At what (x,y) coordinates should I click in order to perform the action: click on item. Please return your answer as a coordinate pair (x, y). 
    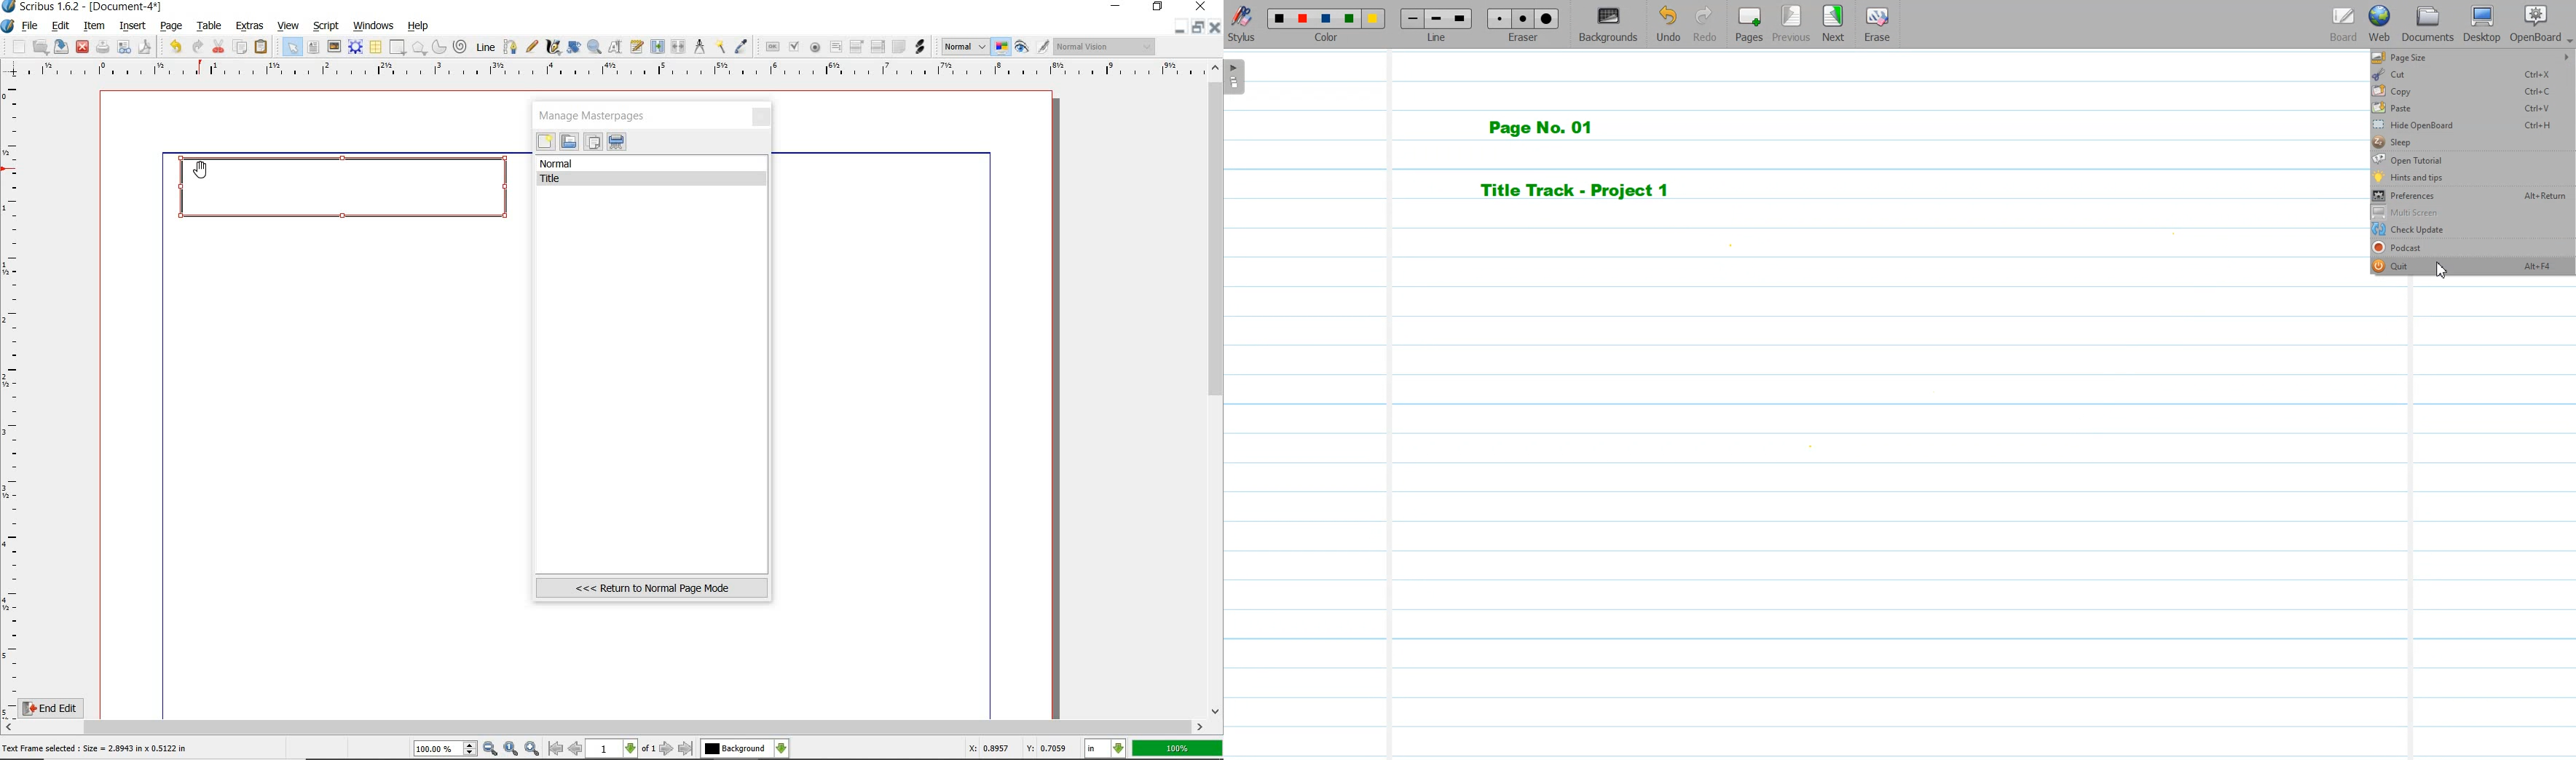
    Looking at the image, I should click on (95, 27).